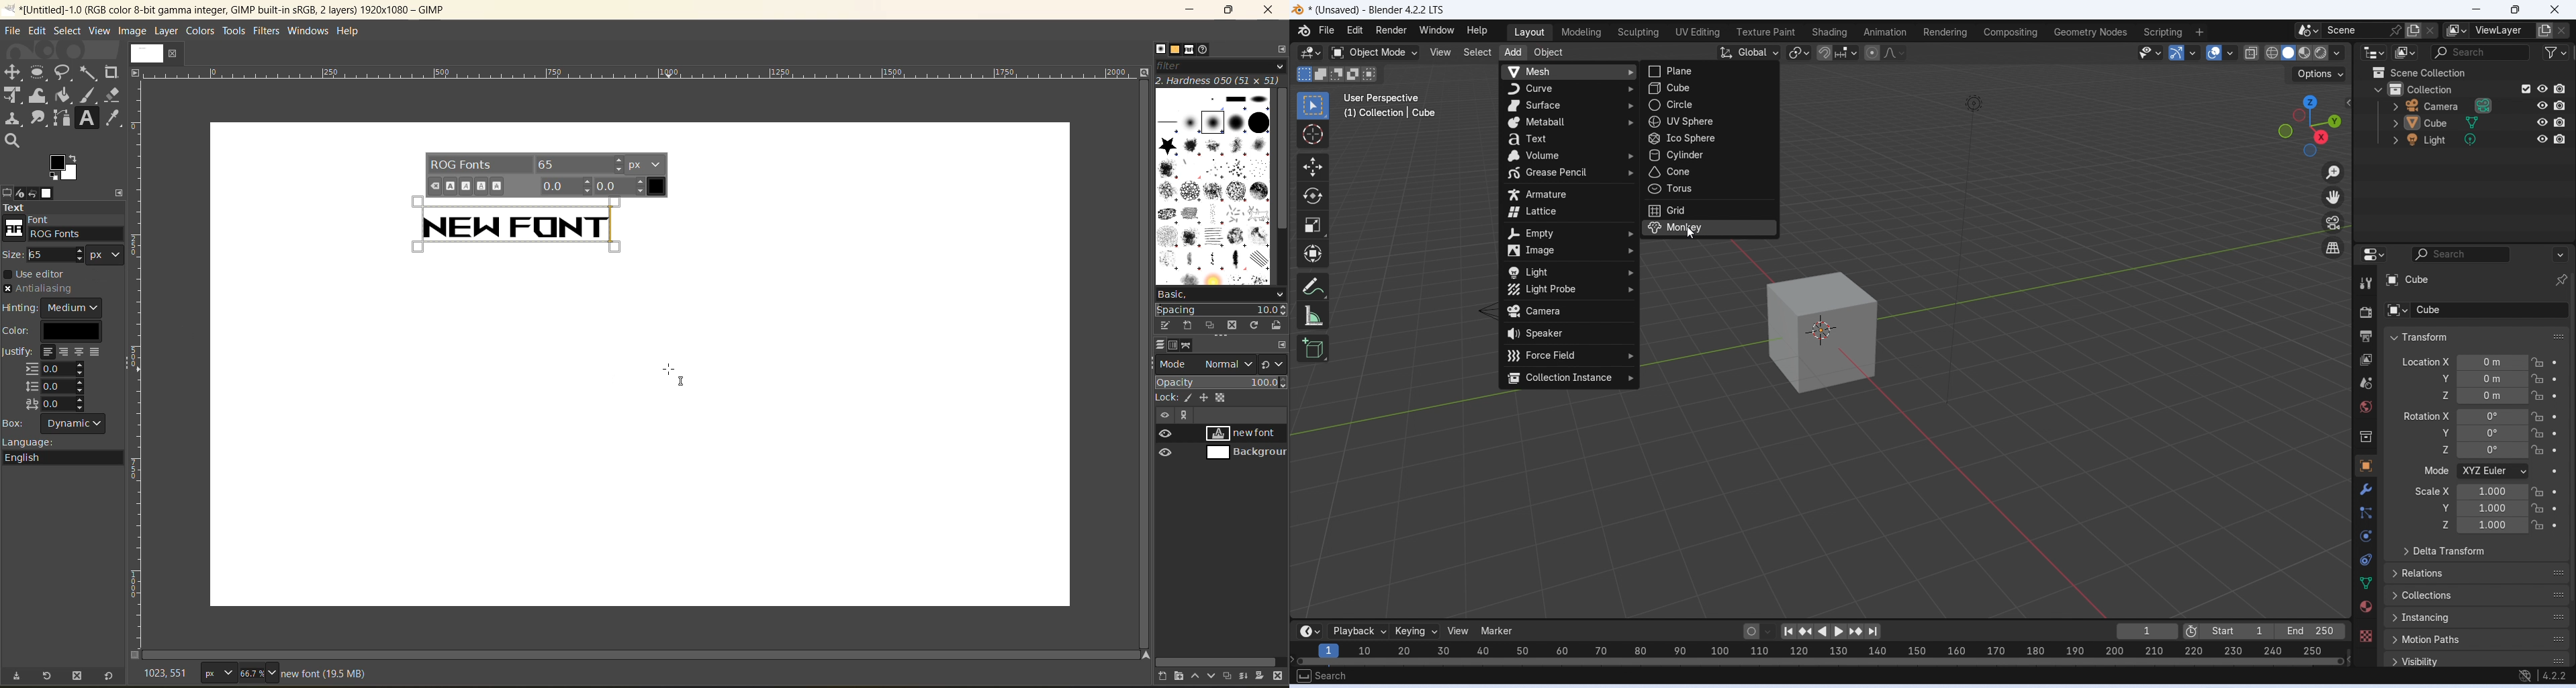 Image resolution: width=2576 pixels, height=700 pixels. What do you see at coordinates (2441, 88) in the screenshot?
I see `collection` at bounding box center [2441, 88].